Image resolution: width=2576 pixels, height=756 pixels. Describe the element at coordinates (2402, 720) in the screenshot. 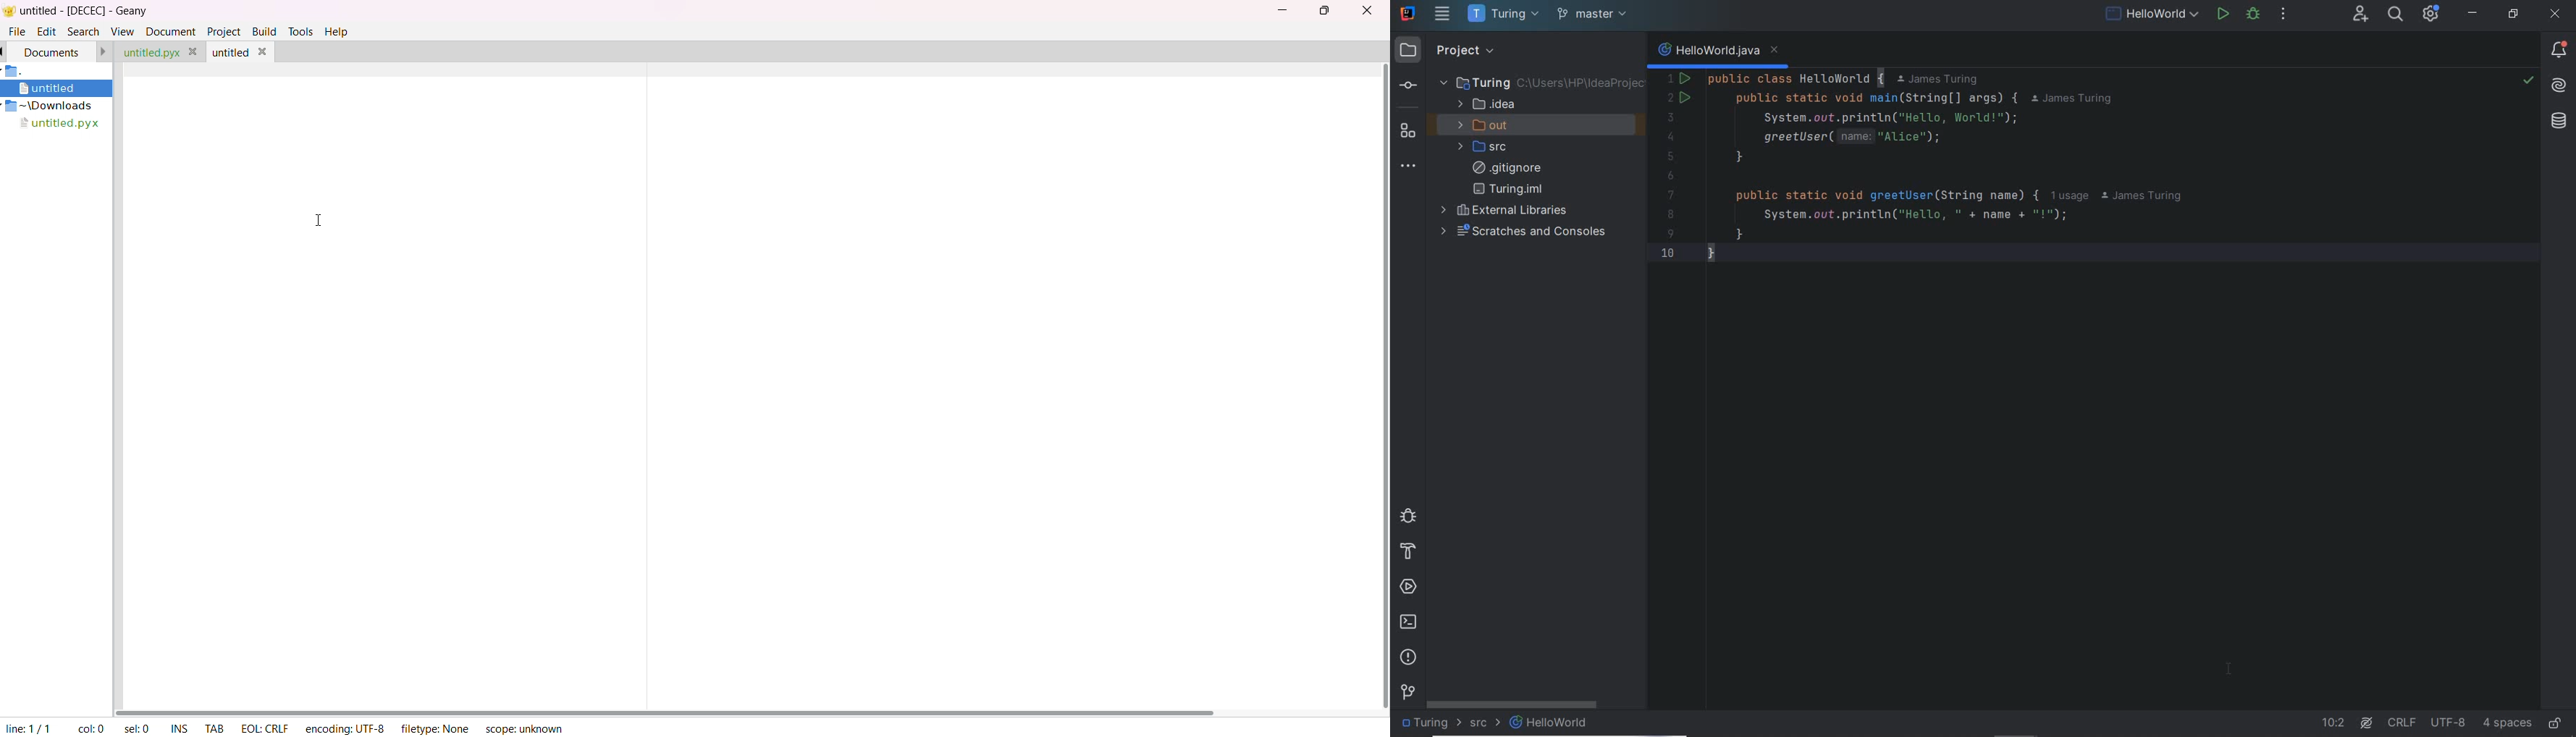

I see `LINE SEPARATOR` at that location.